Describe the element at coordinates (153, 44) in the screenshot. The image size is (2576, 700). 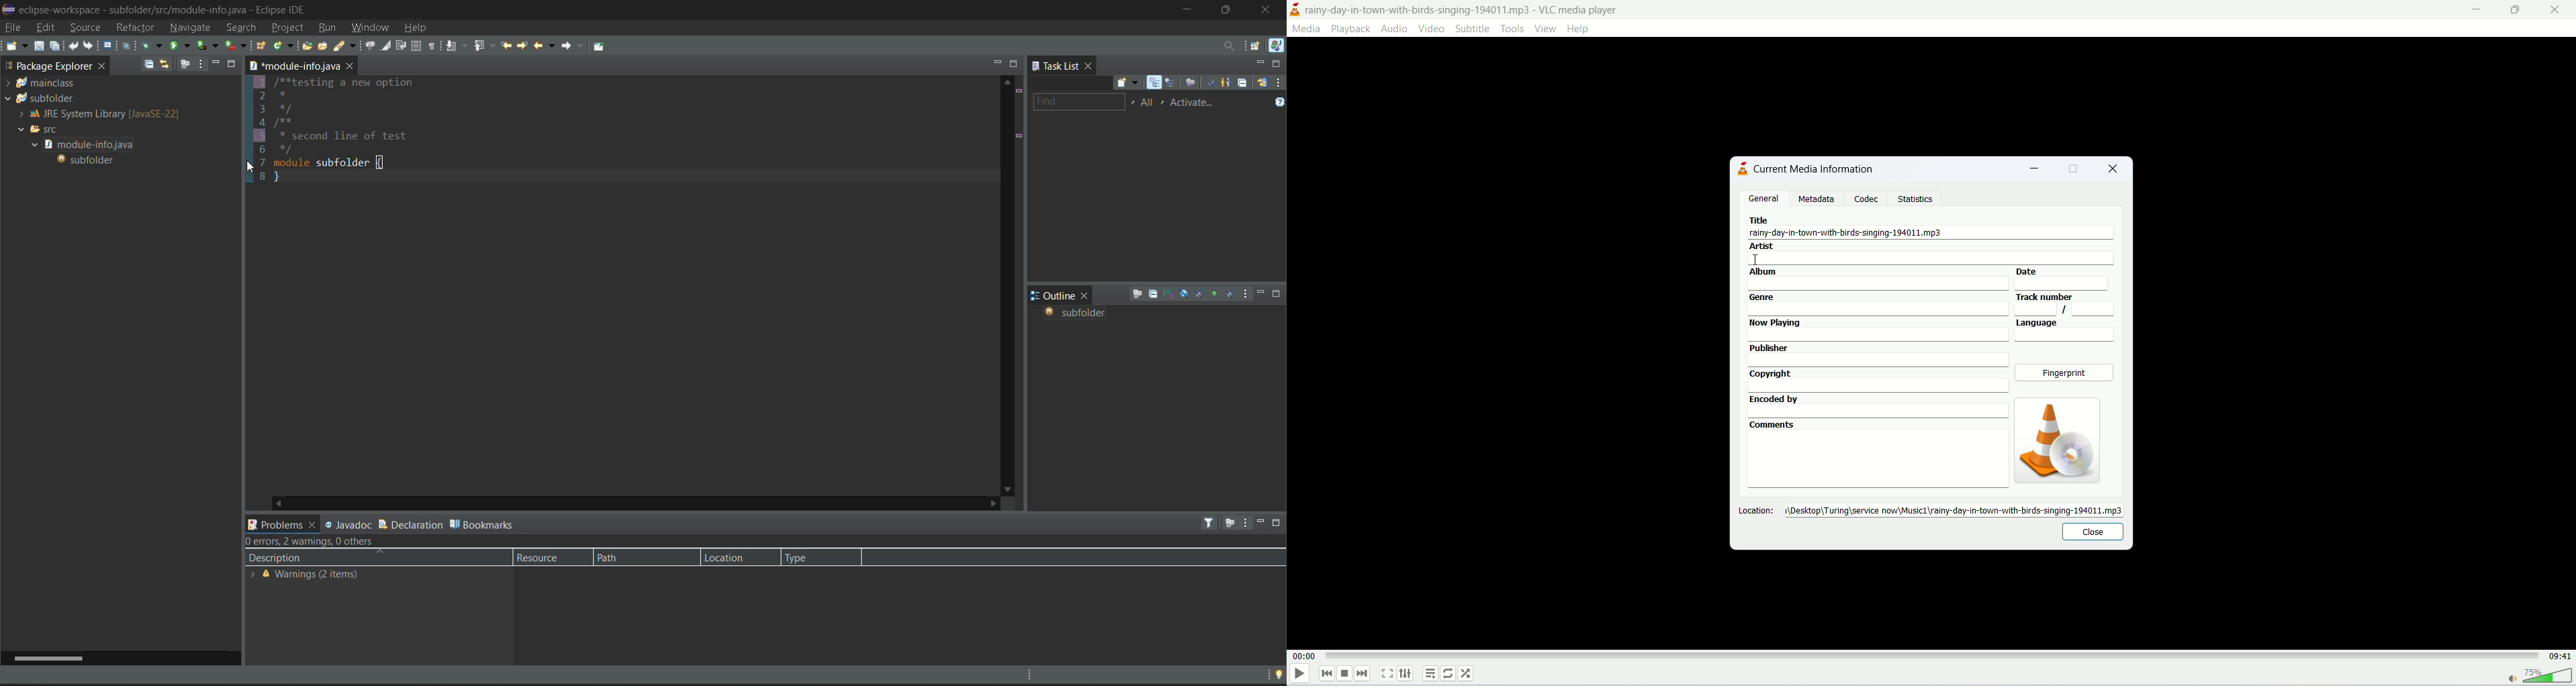
I see `debug` at that location.